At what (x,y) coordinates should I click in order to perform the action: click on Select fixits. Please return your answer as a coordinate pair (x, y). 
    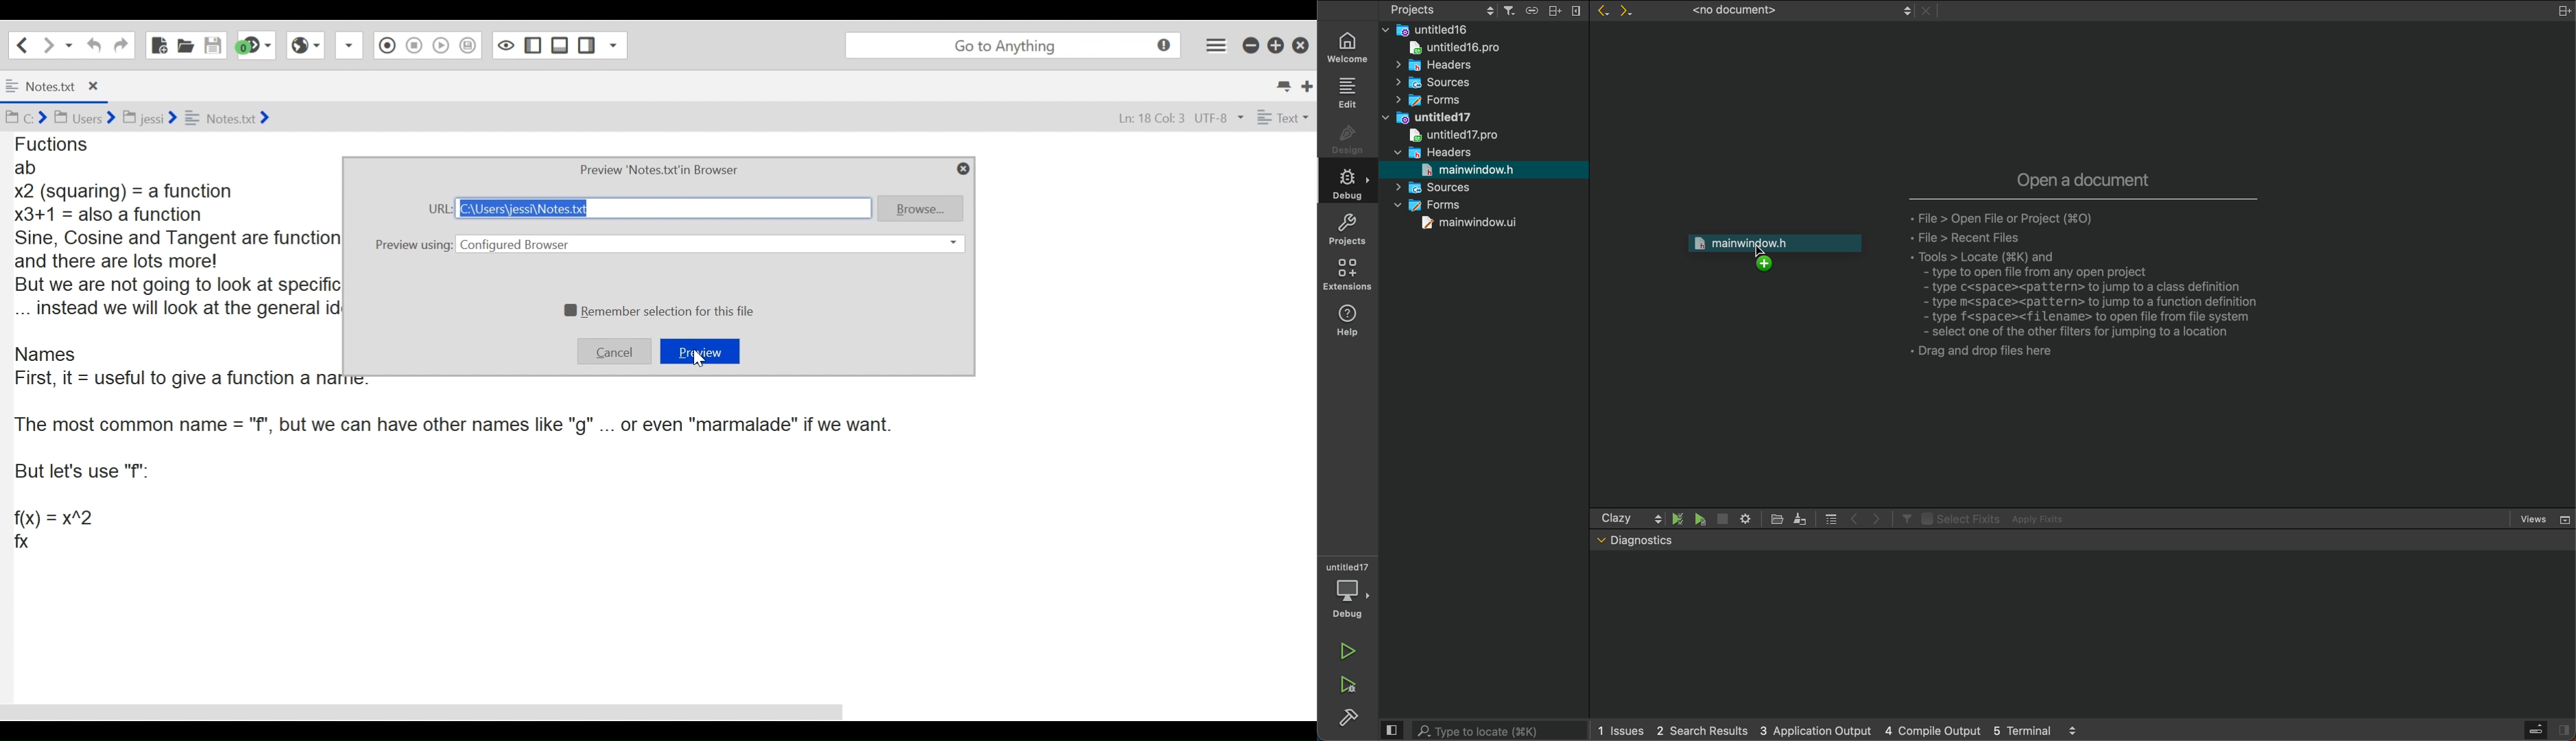
    Looking at the image, I should click on (1959, 518).